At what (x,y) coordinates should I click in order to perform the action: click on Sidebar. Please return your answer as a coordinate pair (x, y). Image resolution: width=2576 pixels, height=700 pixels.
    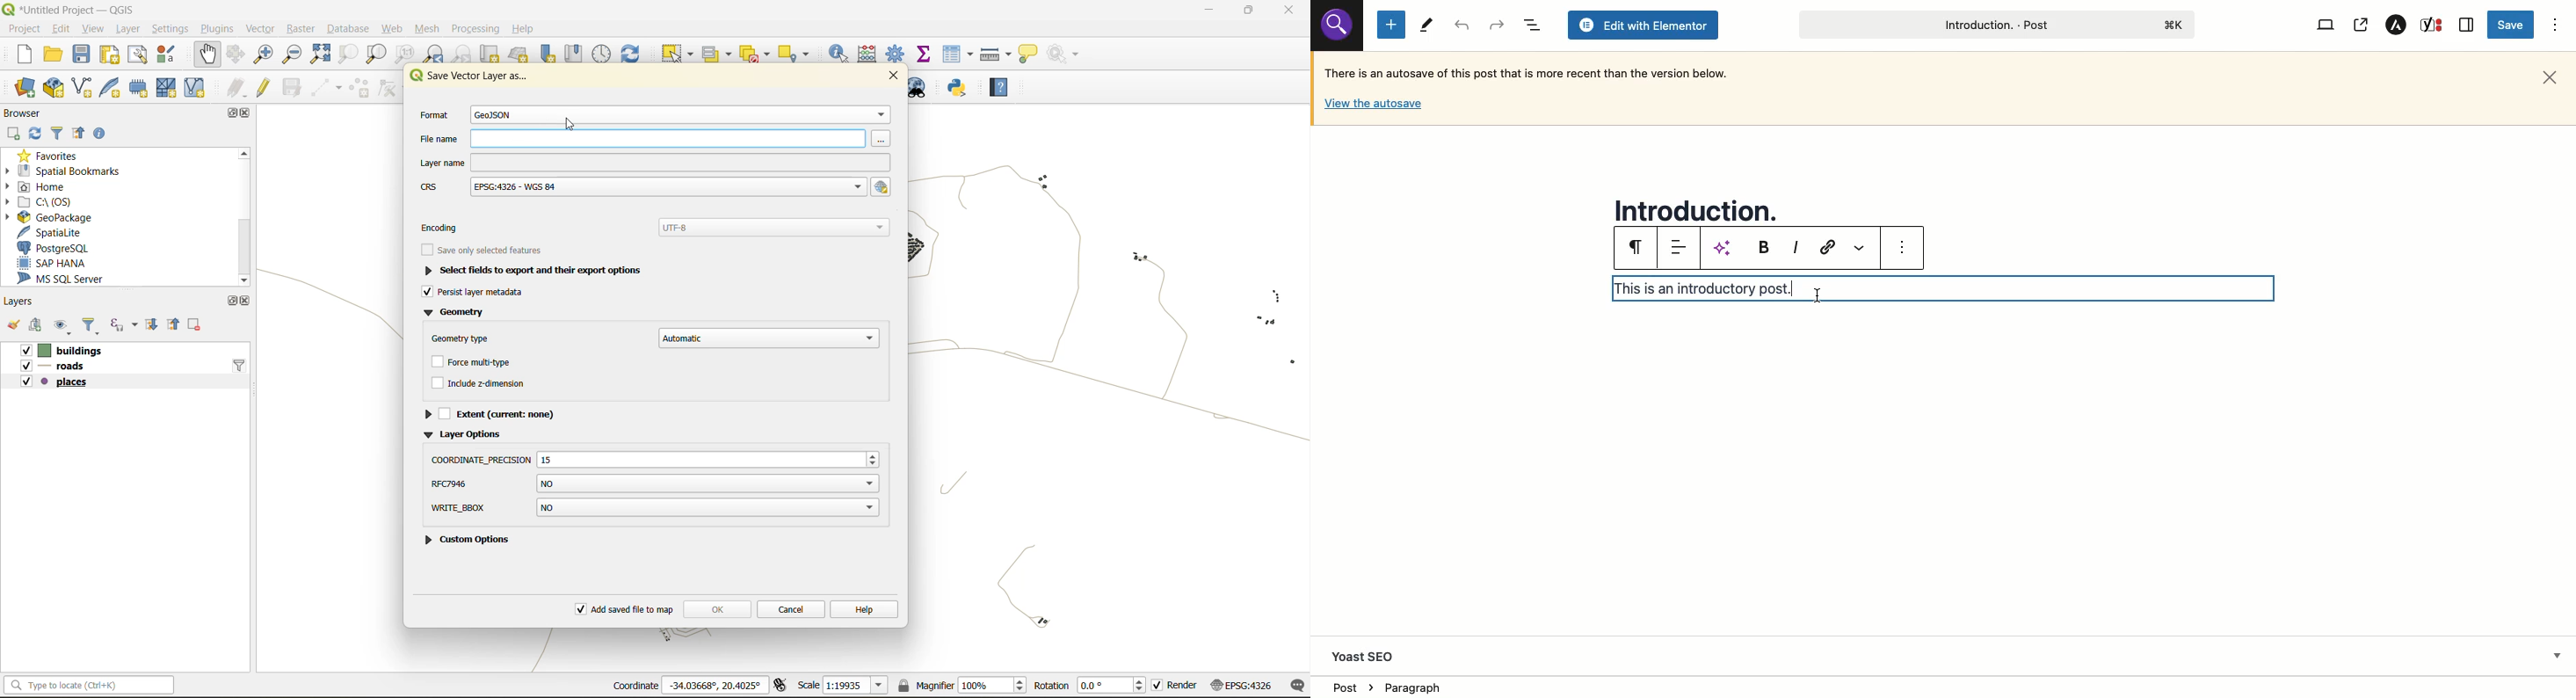
    Looking at the image, I should click on (2467, 25).